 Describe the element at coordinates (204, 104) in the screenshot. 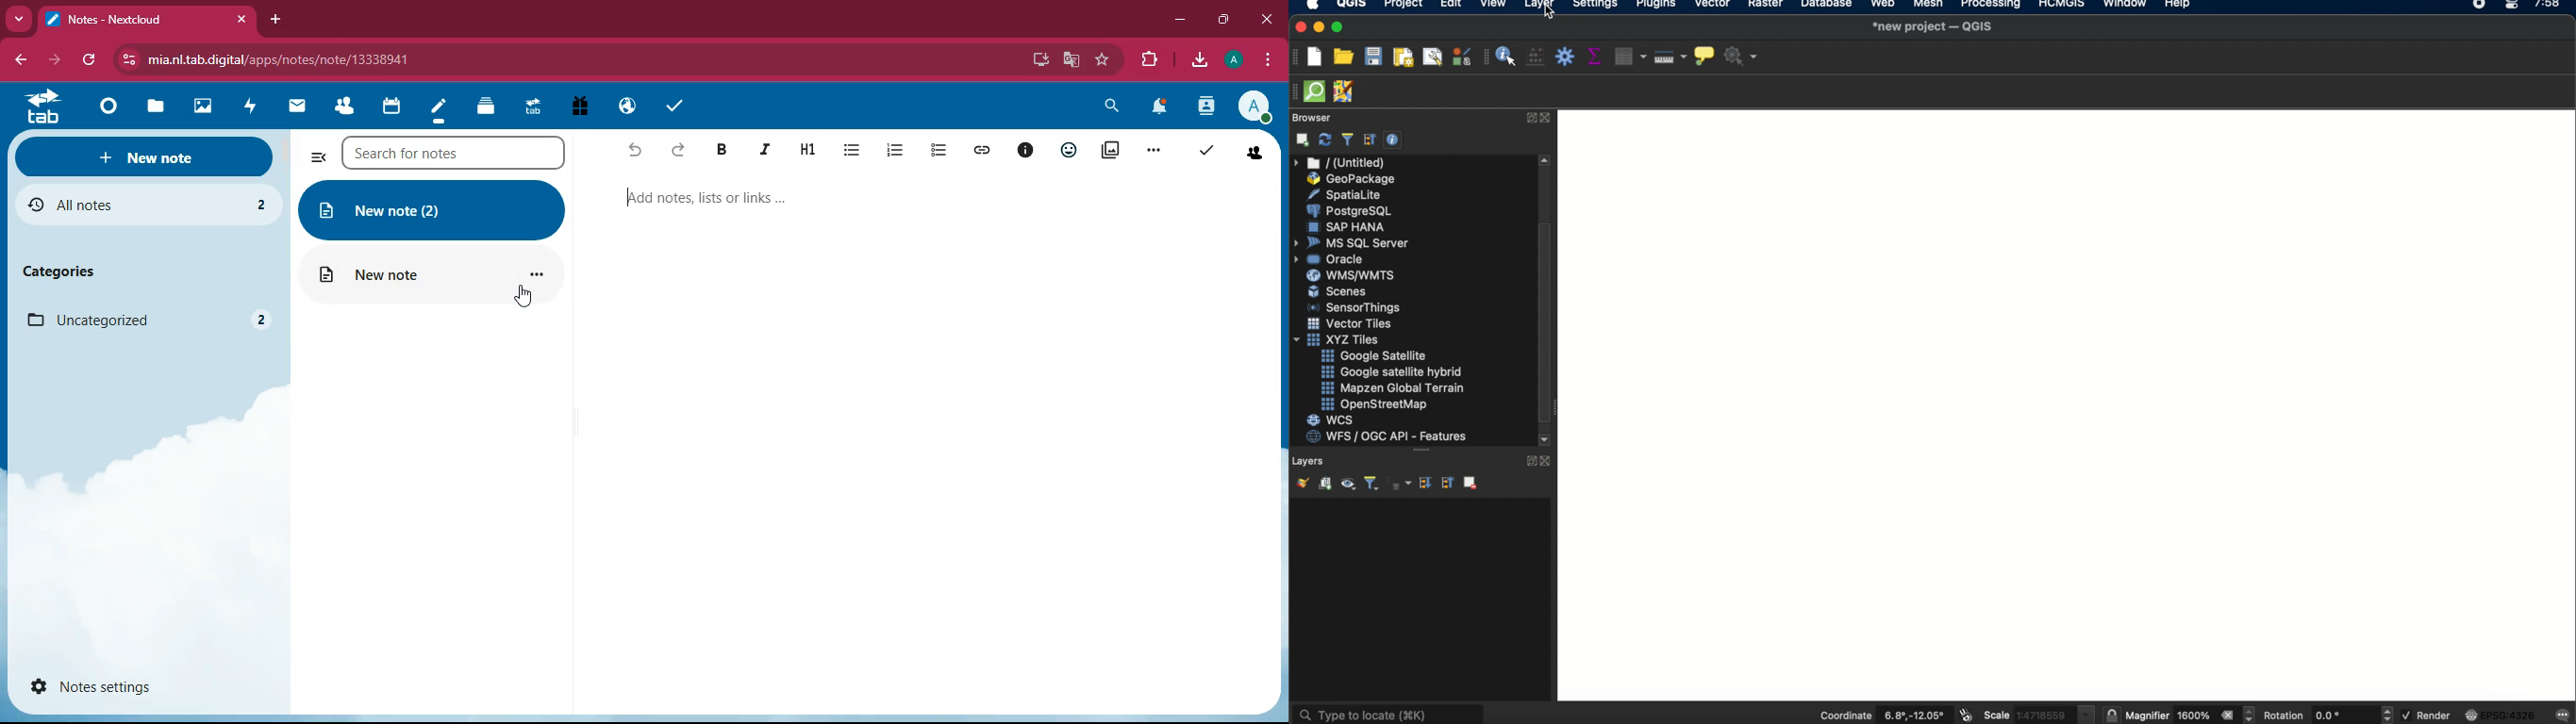

I see `image` at that location.